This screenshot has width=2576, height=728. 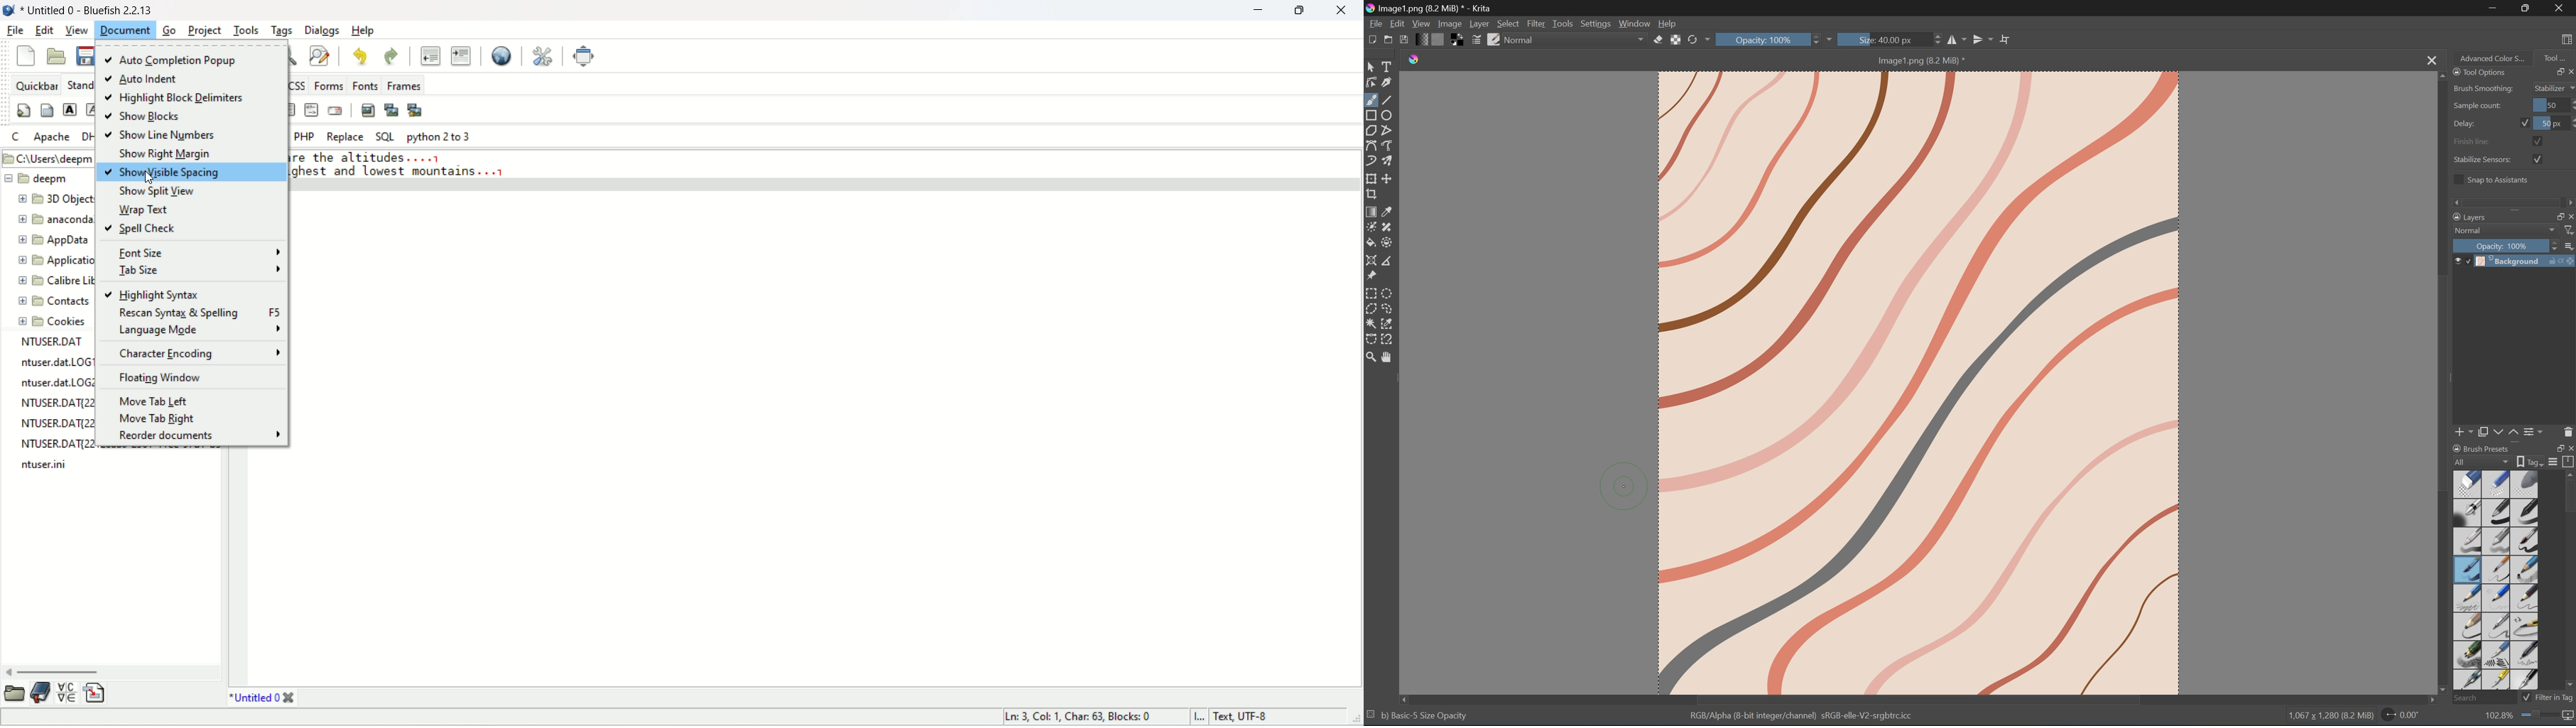 What do you see at coordinates (2560, 8) in the screenshot?
I see `Close` at bounding box center [2560, 8].